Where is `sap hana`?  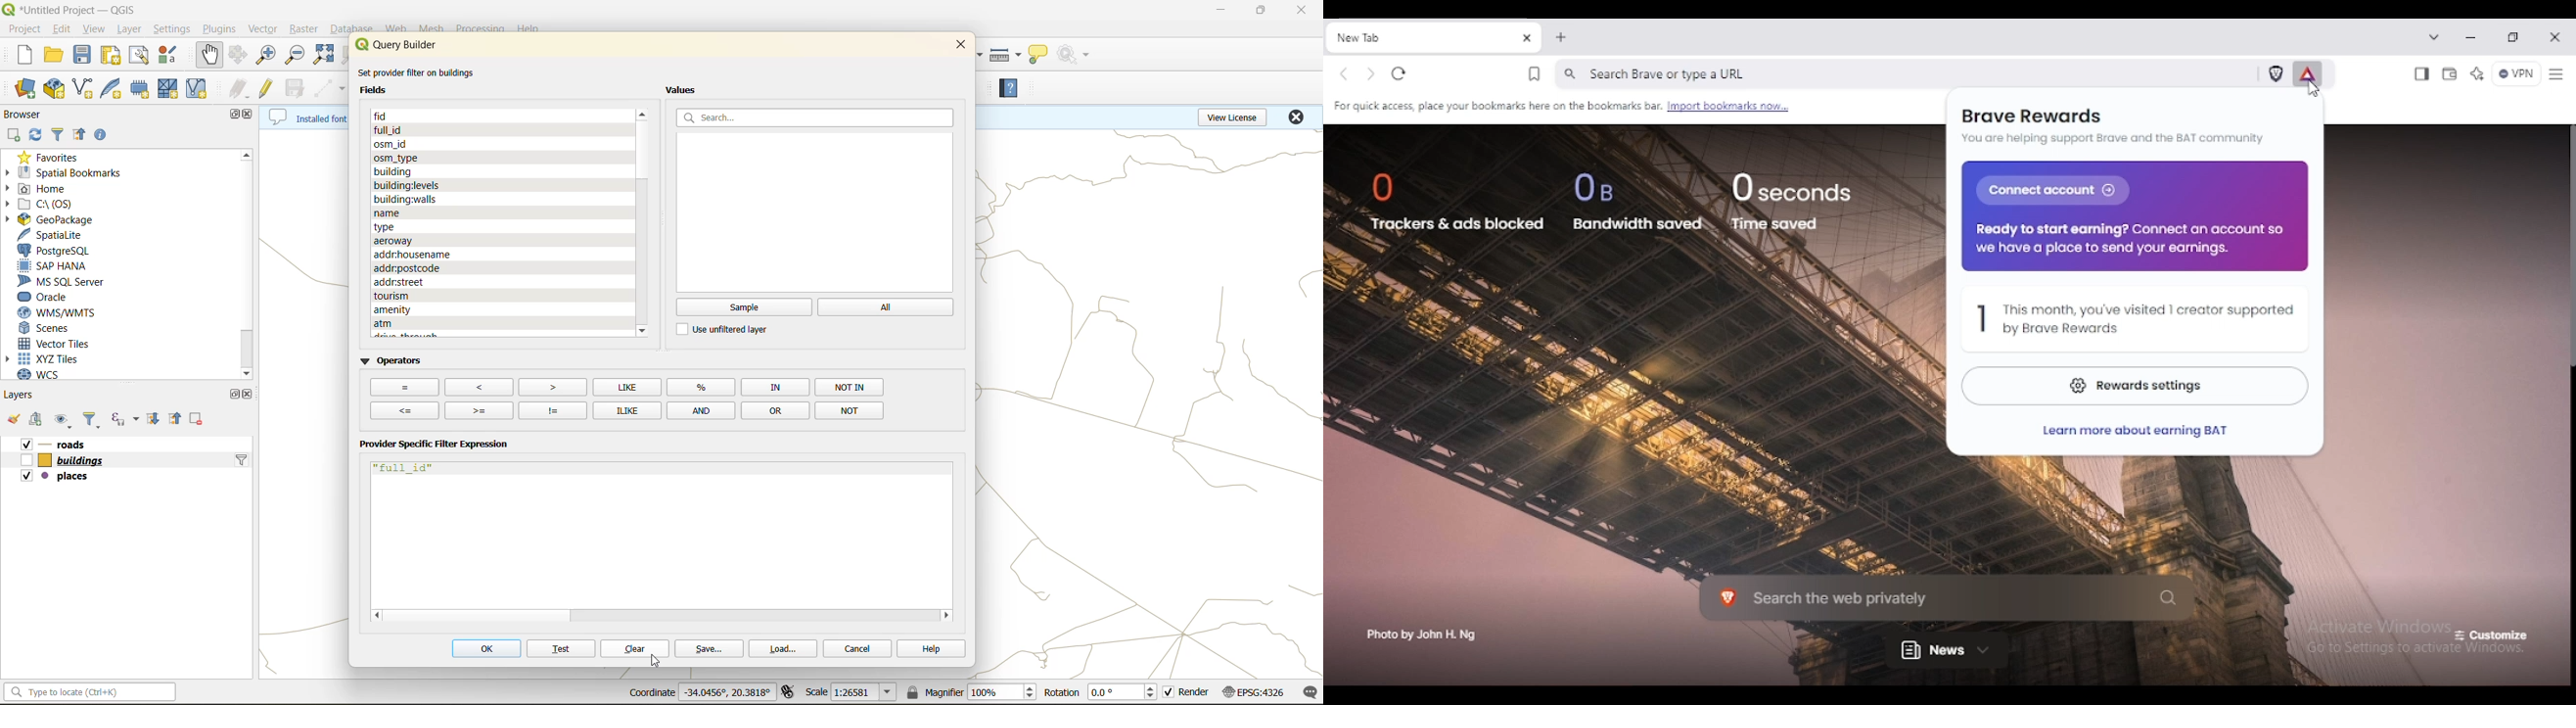 sap hana is located at coordinates (59, 266).